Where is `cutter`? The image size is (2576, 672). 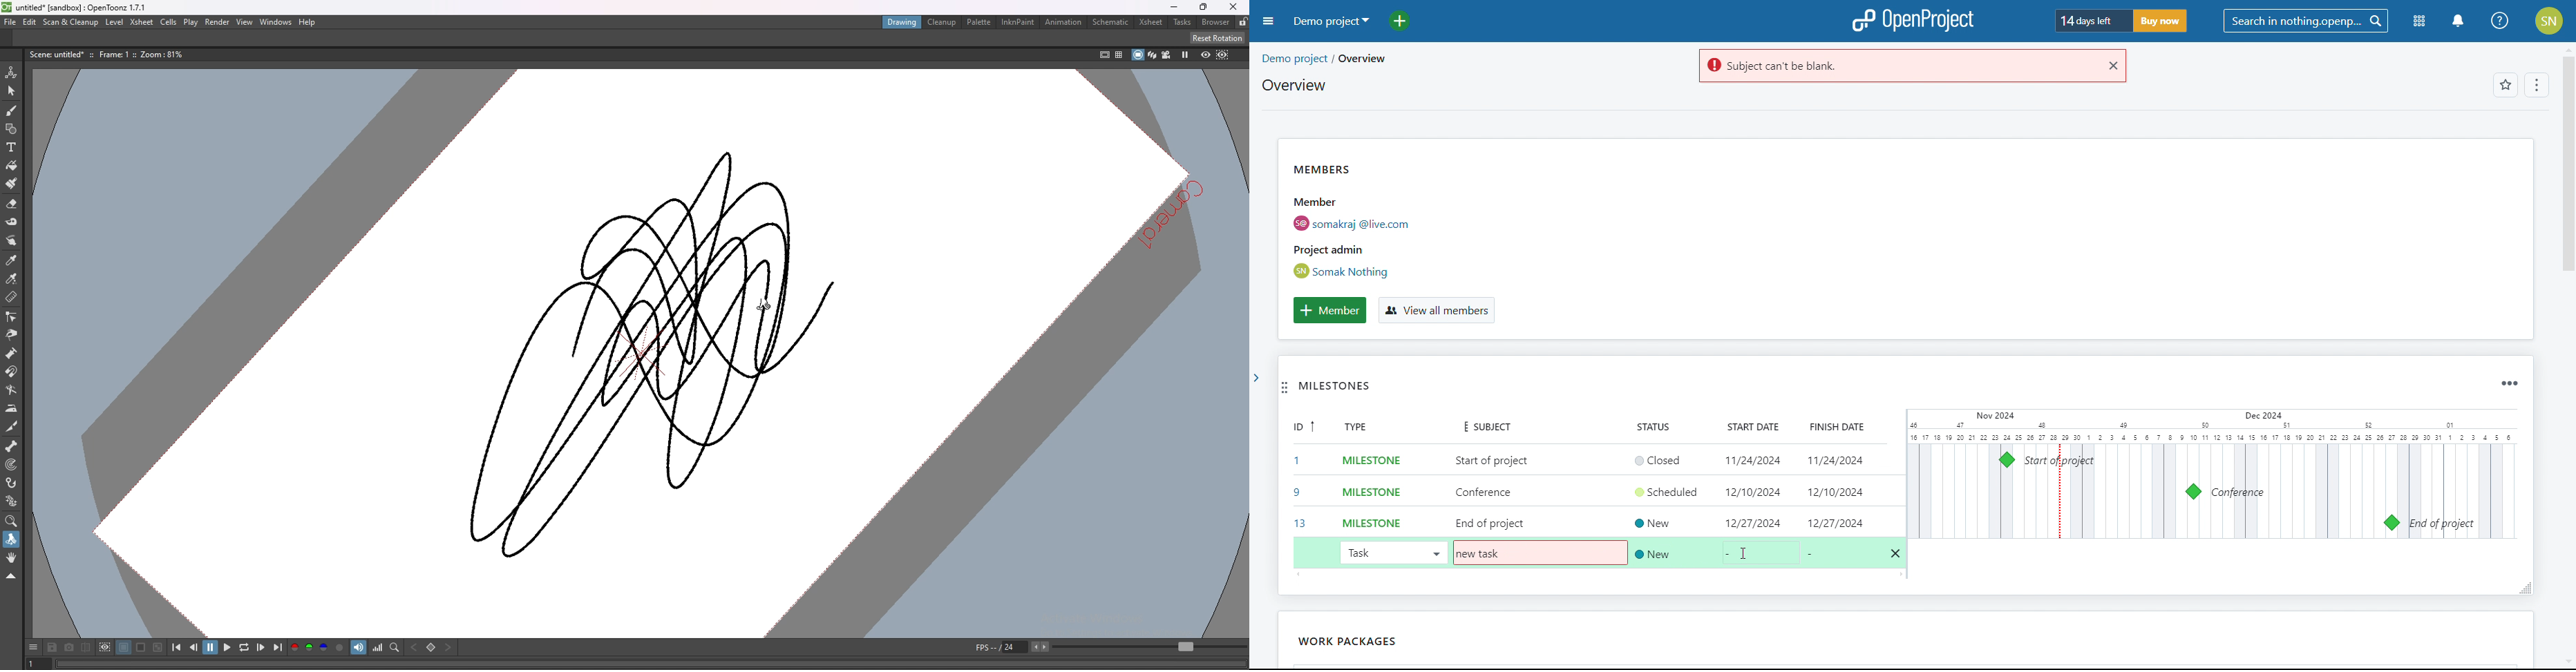
cutter is located at coordinates (11, 427).